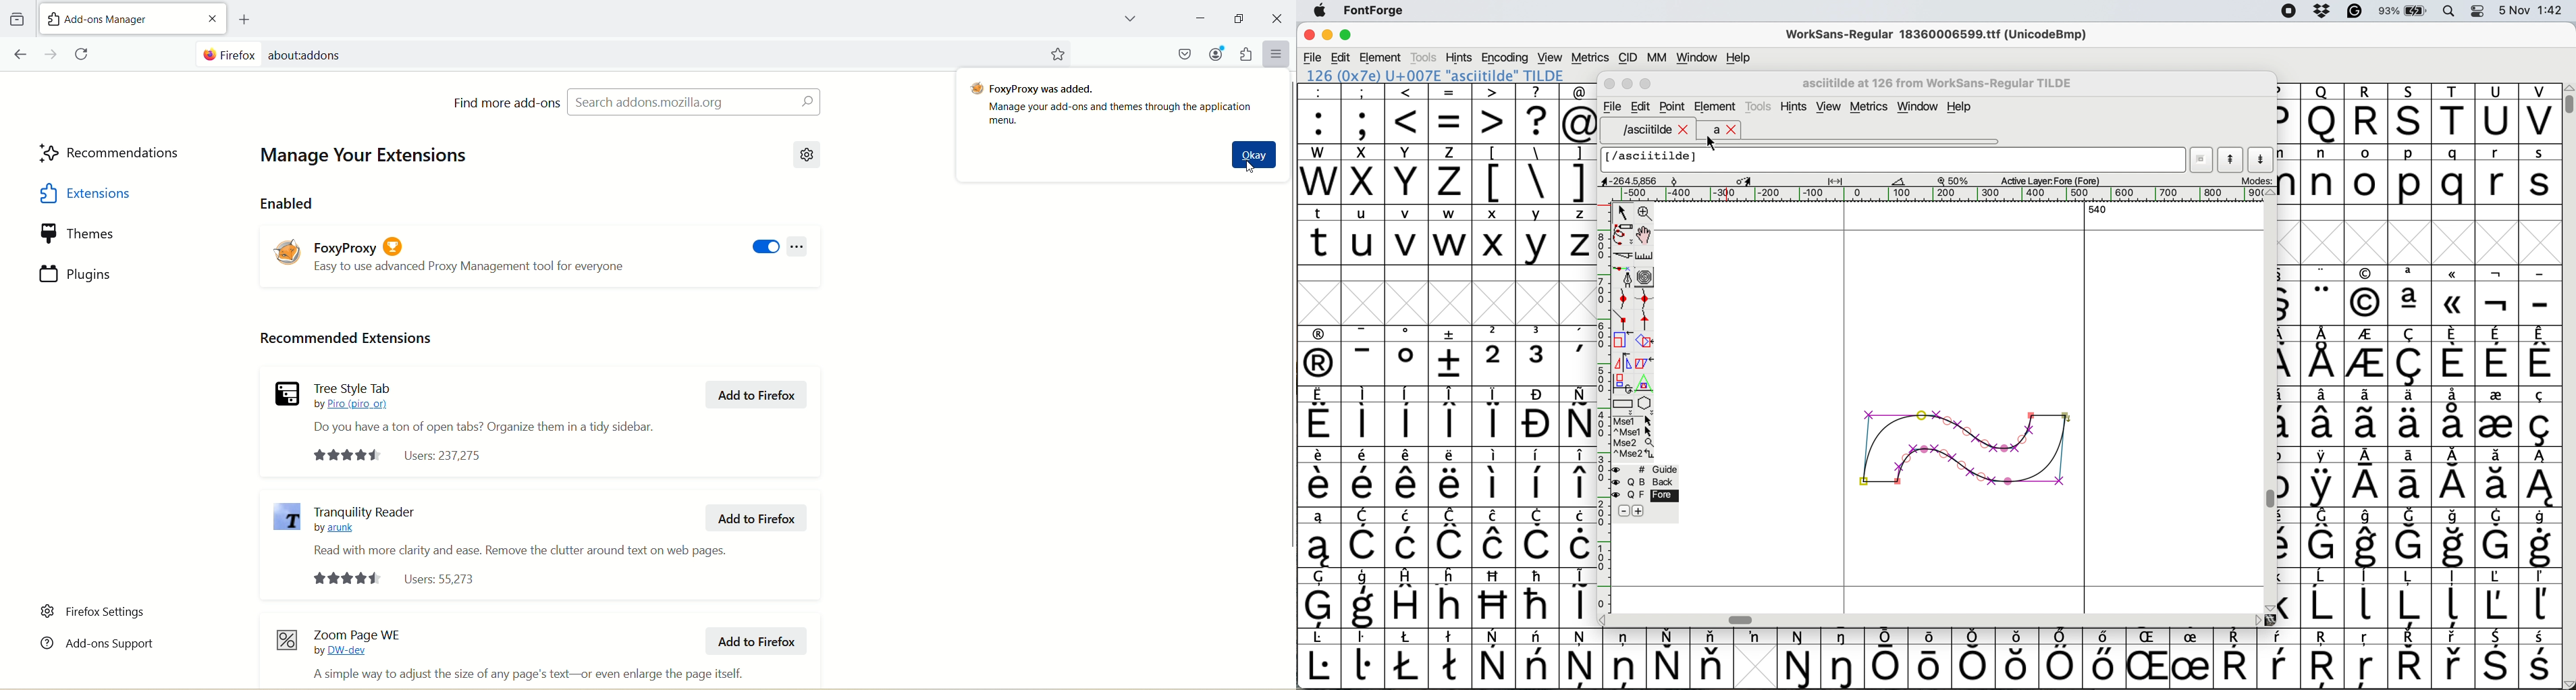 The height and width of the screenshot is (700, 2576). Describe the element at coordinates (2413, 415) in the screenshot. I see `symbol` at that location.